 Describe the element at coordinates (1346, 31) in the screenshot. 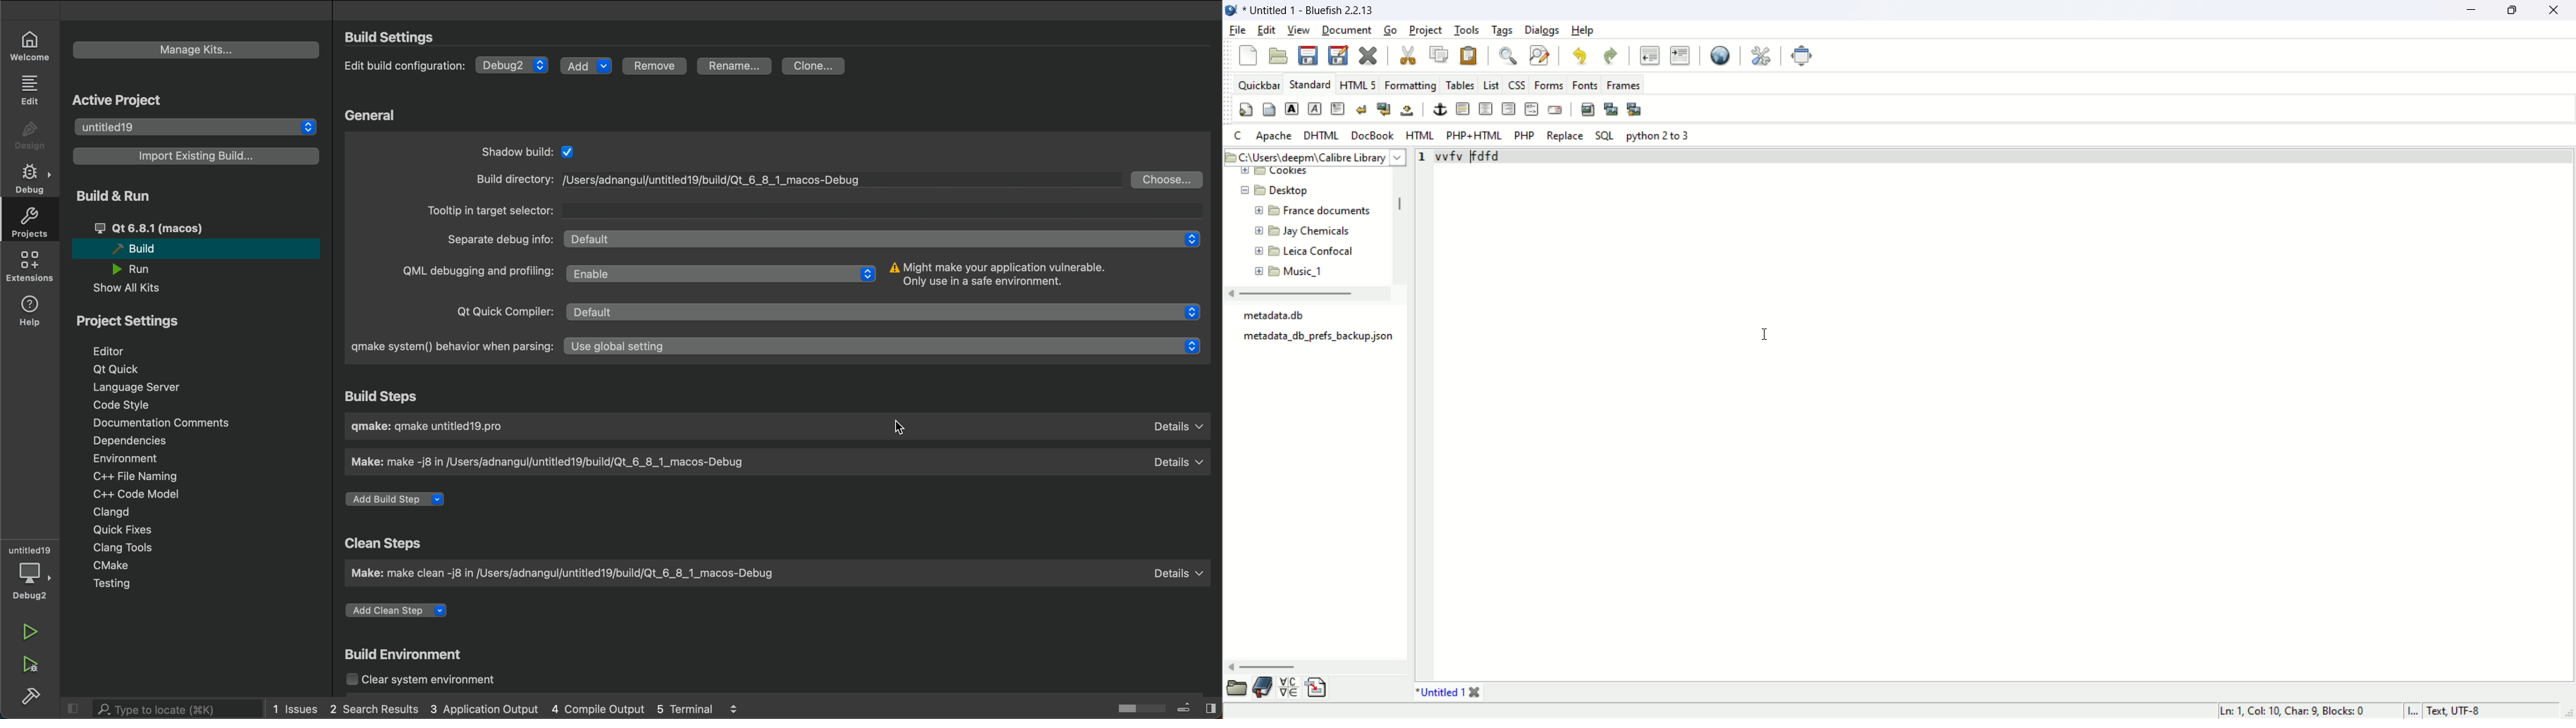

I see `document` at that location.